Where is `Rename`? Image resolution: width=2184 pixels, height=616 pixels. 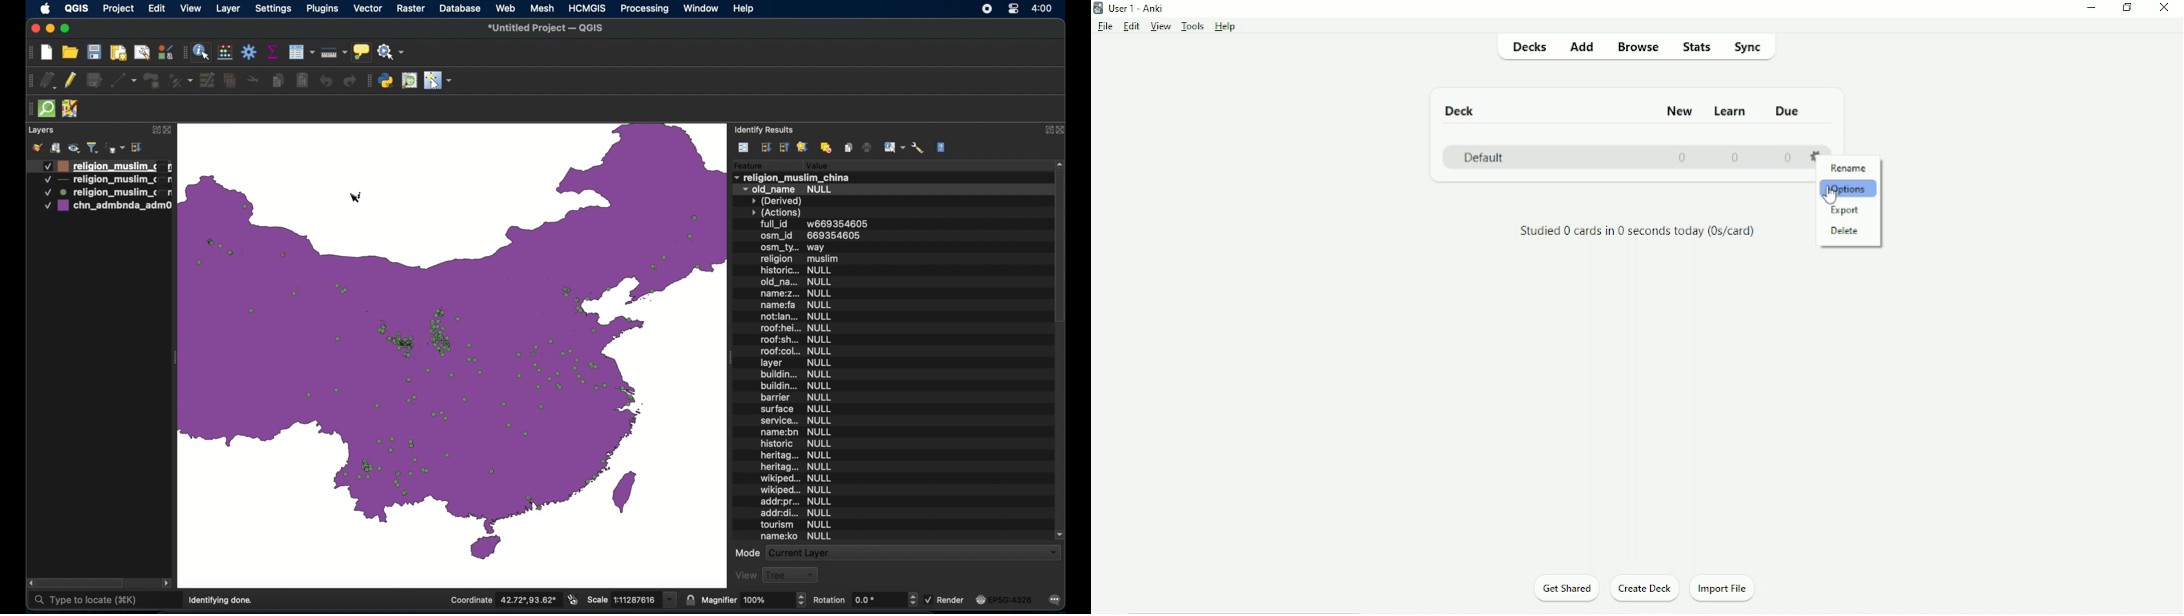 Rename is located at coordinates (1849, 169).